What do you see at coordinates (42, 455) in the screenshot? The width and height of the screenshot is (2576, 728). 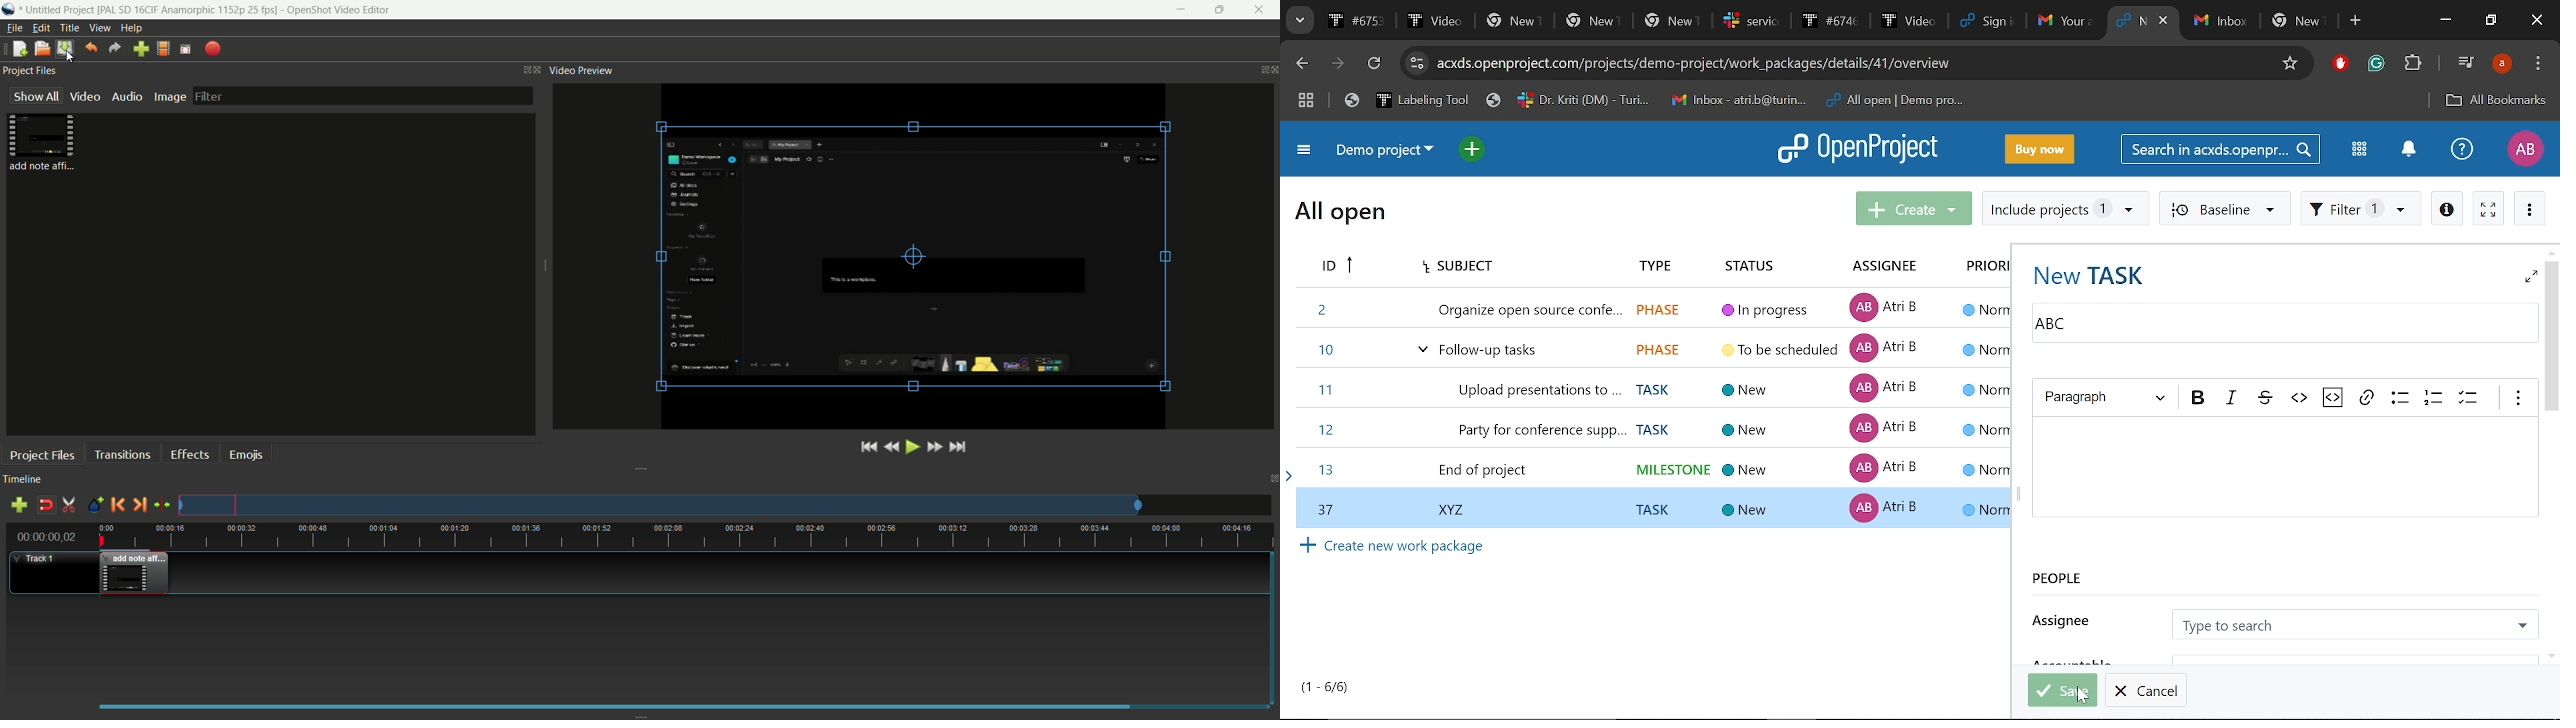 I see `project files` at bounding box center [42, 455].